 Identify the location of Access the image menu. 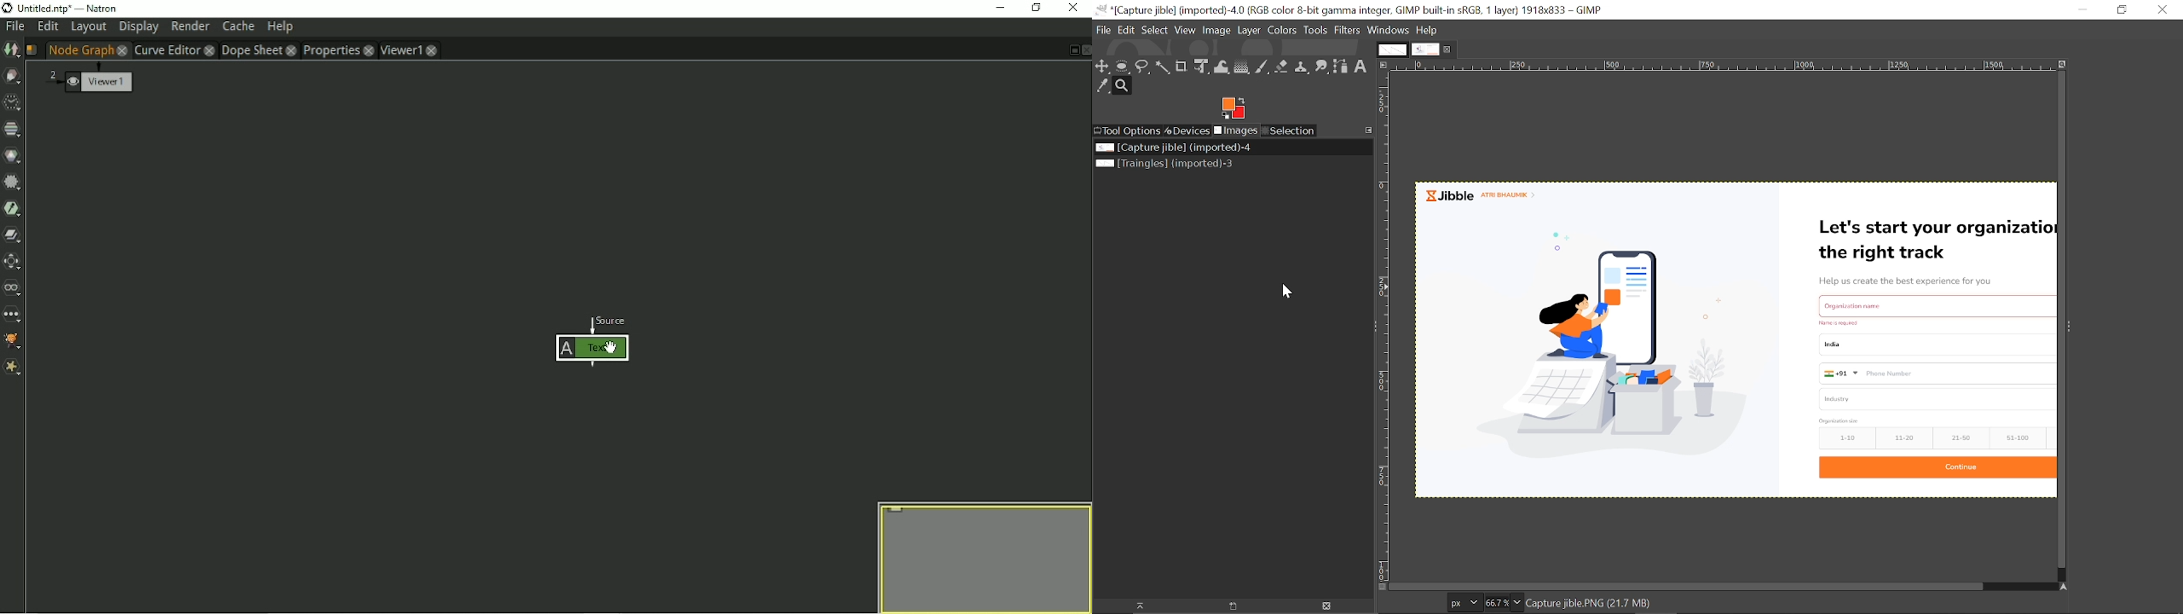
(1384, 65).